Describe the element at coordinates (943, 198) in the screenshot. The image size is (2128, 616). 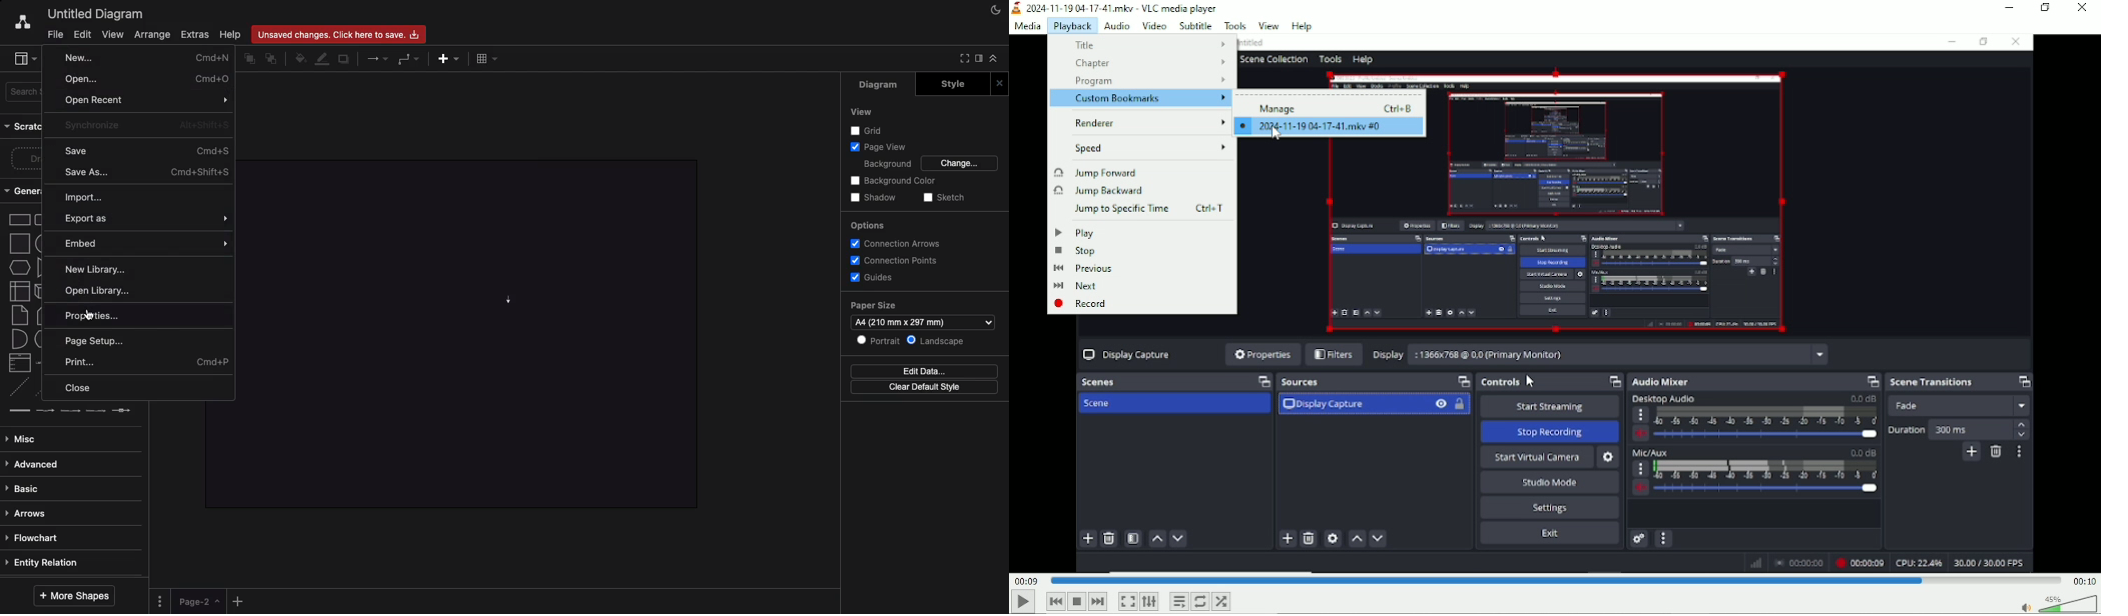
I see `Sketch` at that location.